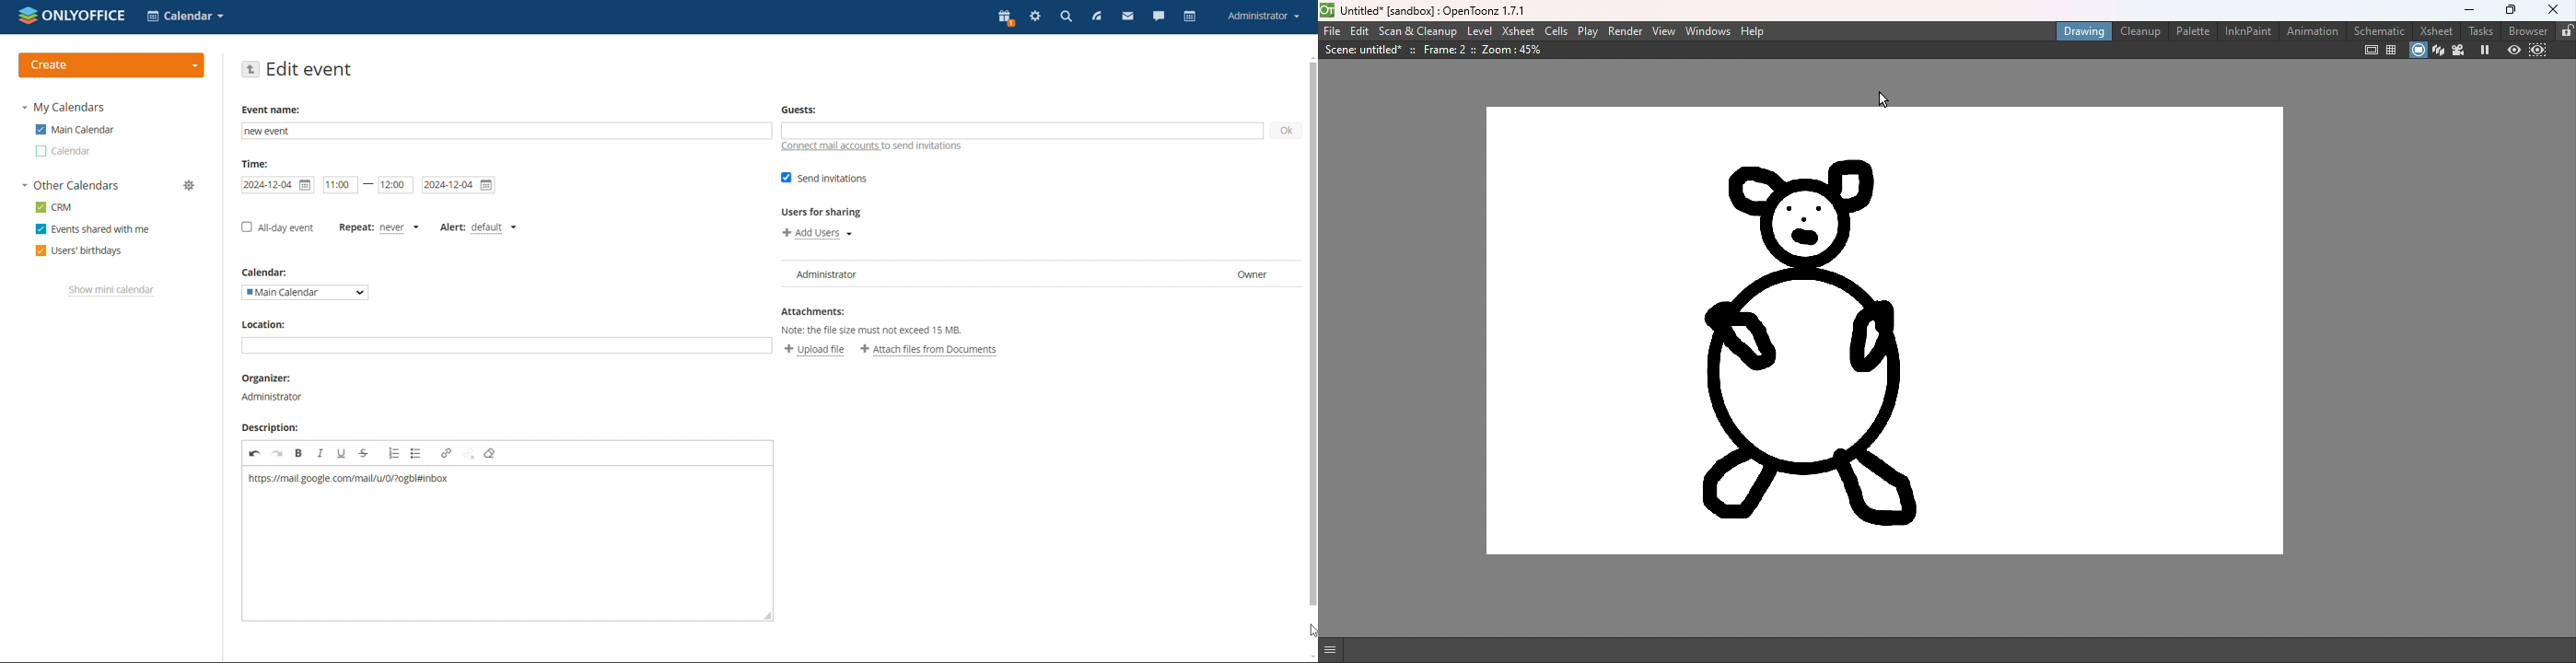  What do you see at coordinates (111, 291) in the screenshot?
I see `show mini calendar` at bounding box center [111, 291].